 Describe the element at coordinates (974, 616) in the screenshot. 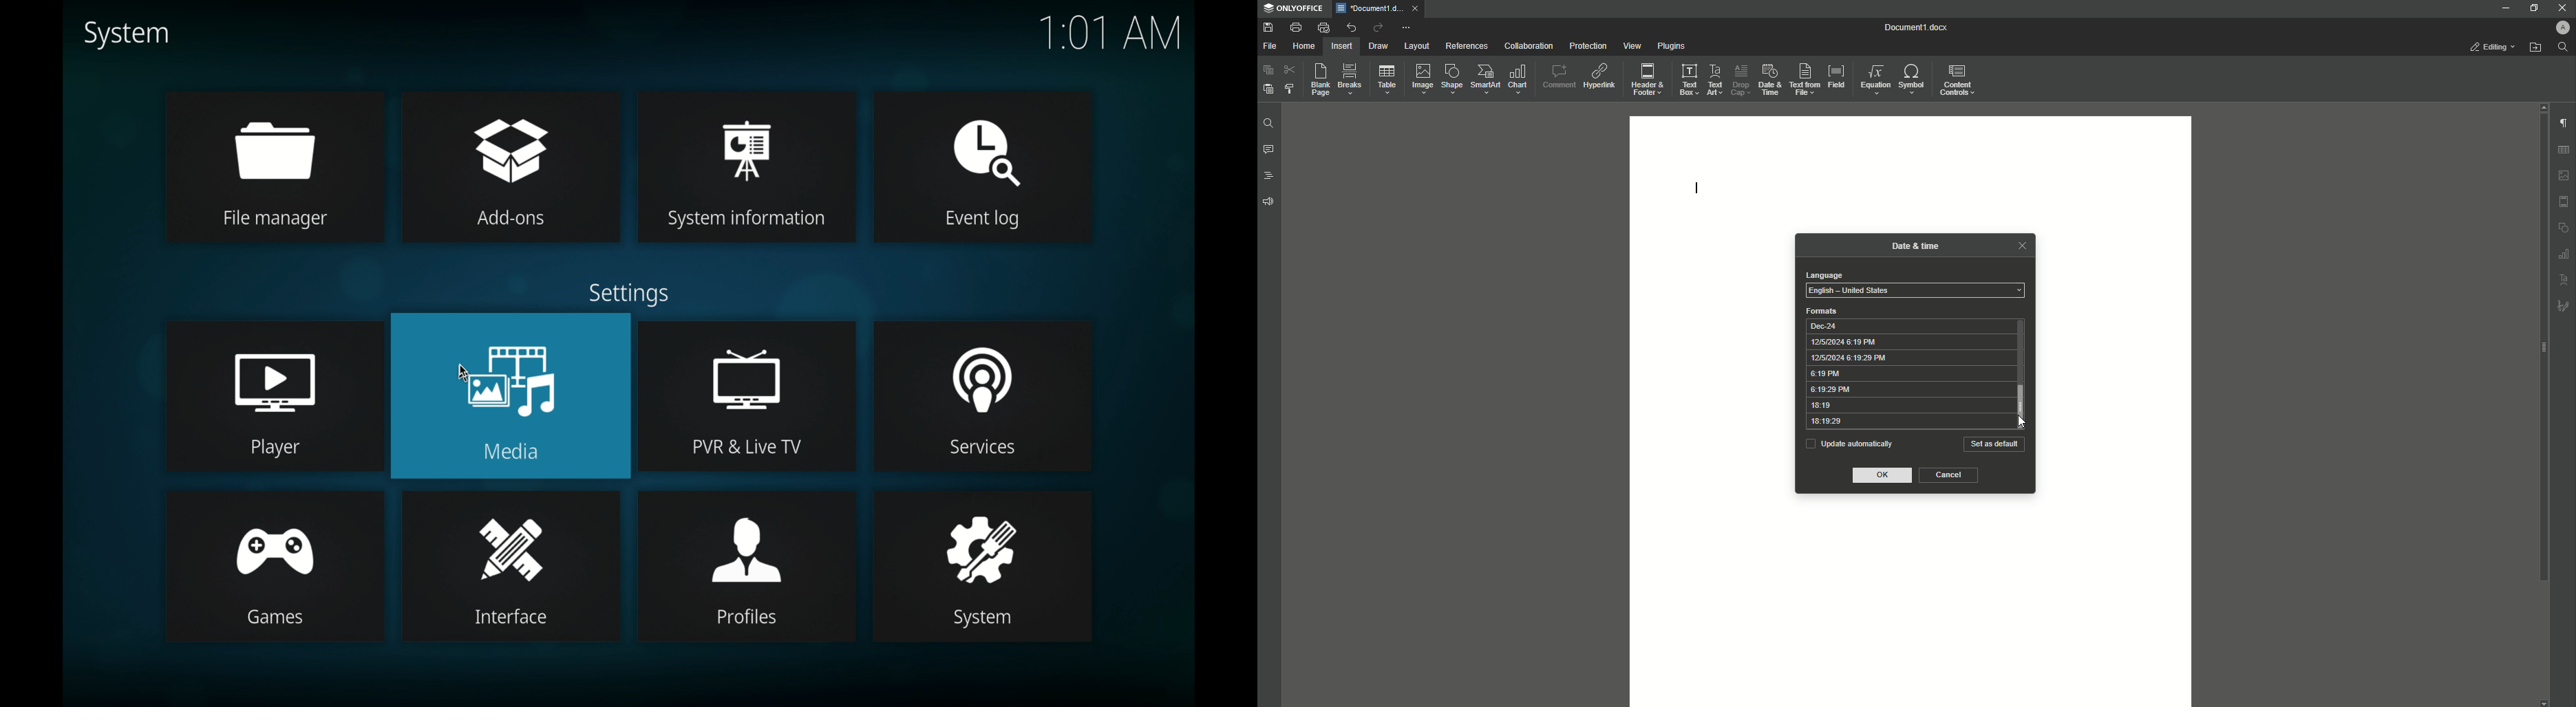

I see `System` at that location.